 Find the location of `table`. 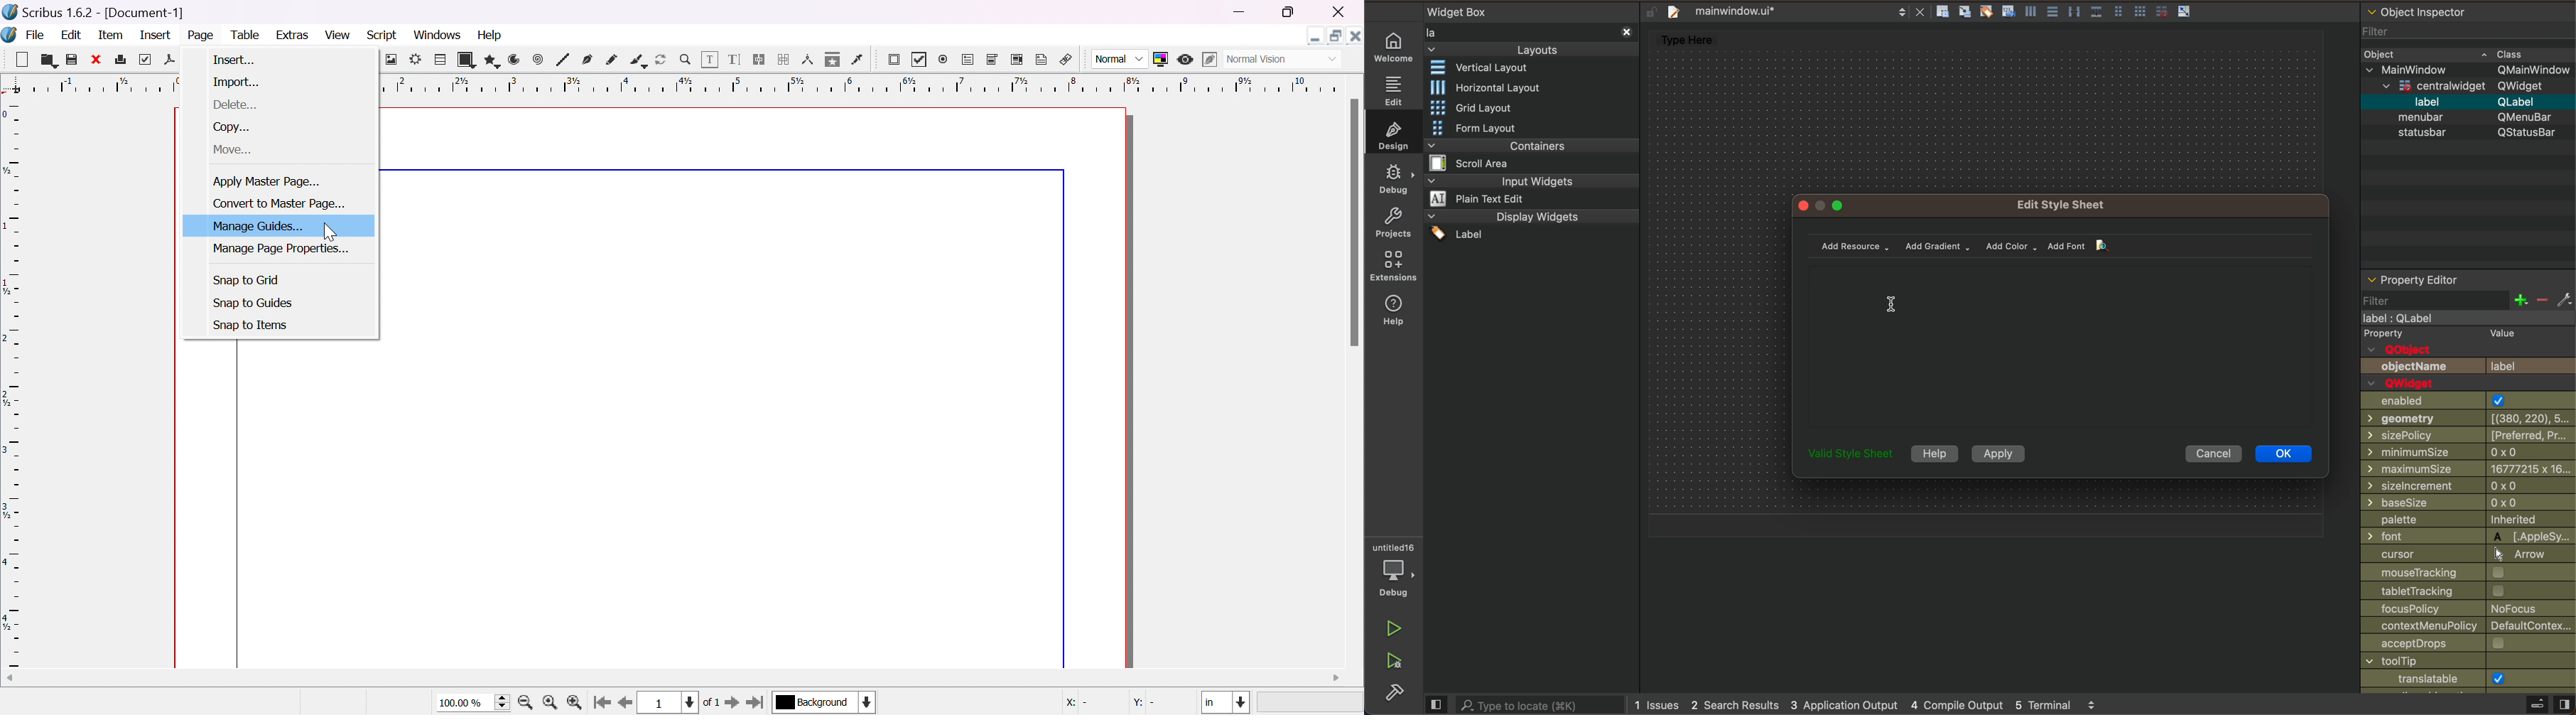

table is located at coordinates (442, 62).